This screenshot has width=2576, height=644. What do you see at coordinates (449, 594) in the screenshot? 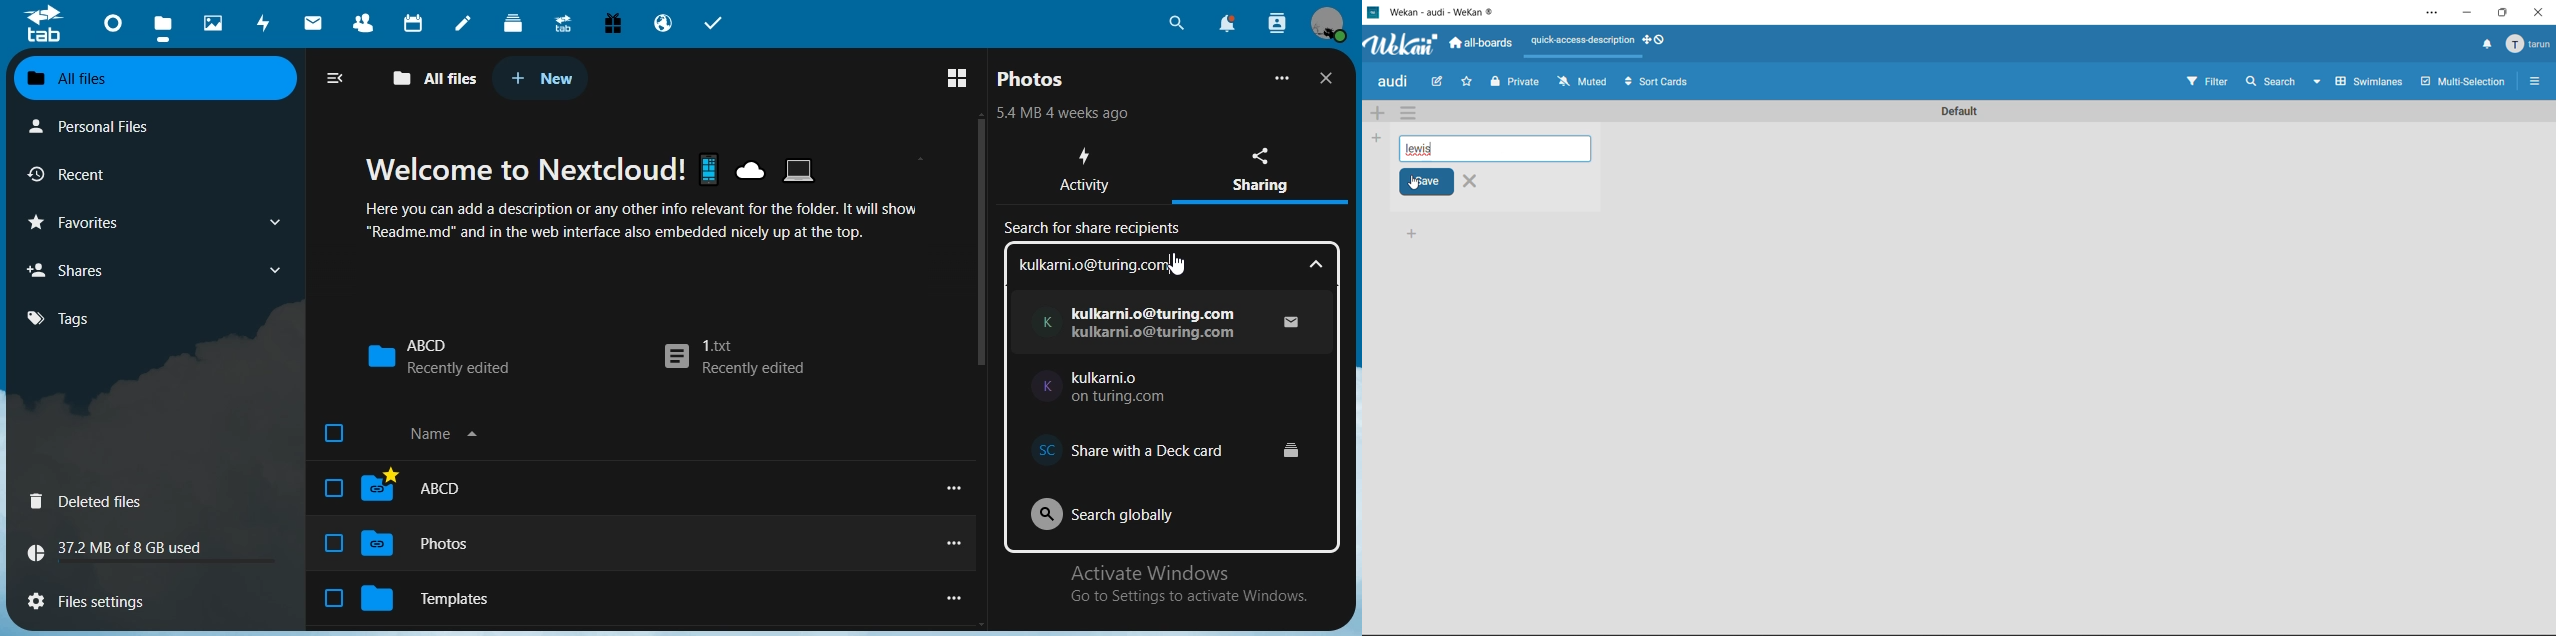
I see `Templates` at bounding box center [449, 594].